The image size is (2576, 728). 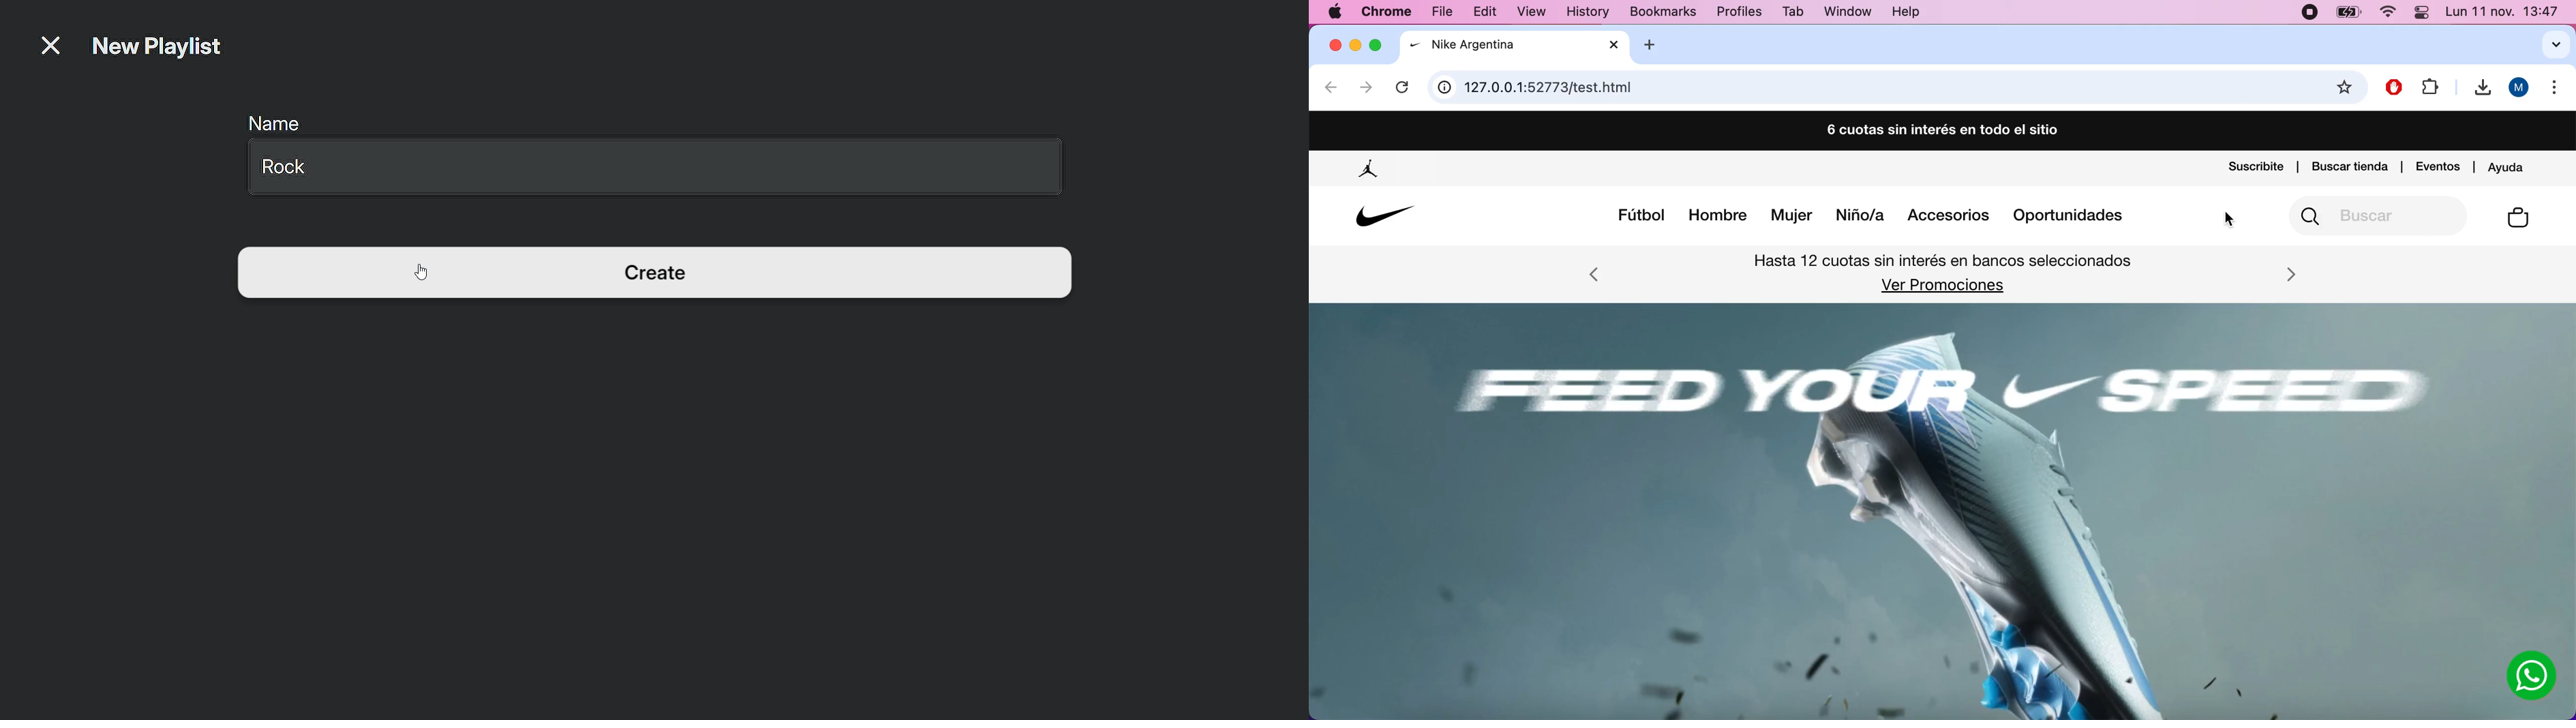 I want to click on cursor, so click(x=2232, y=219).